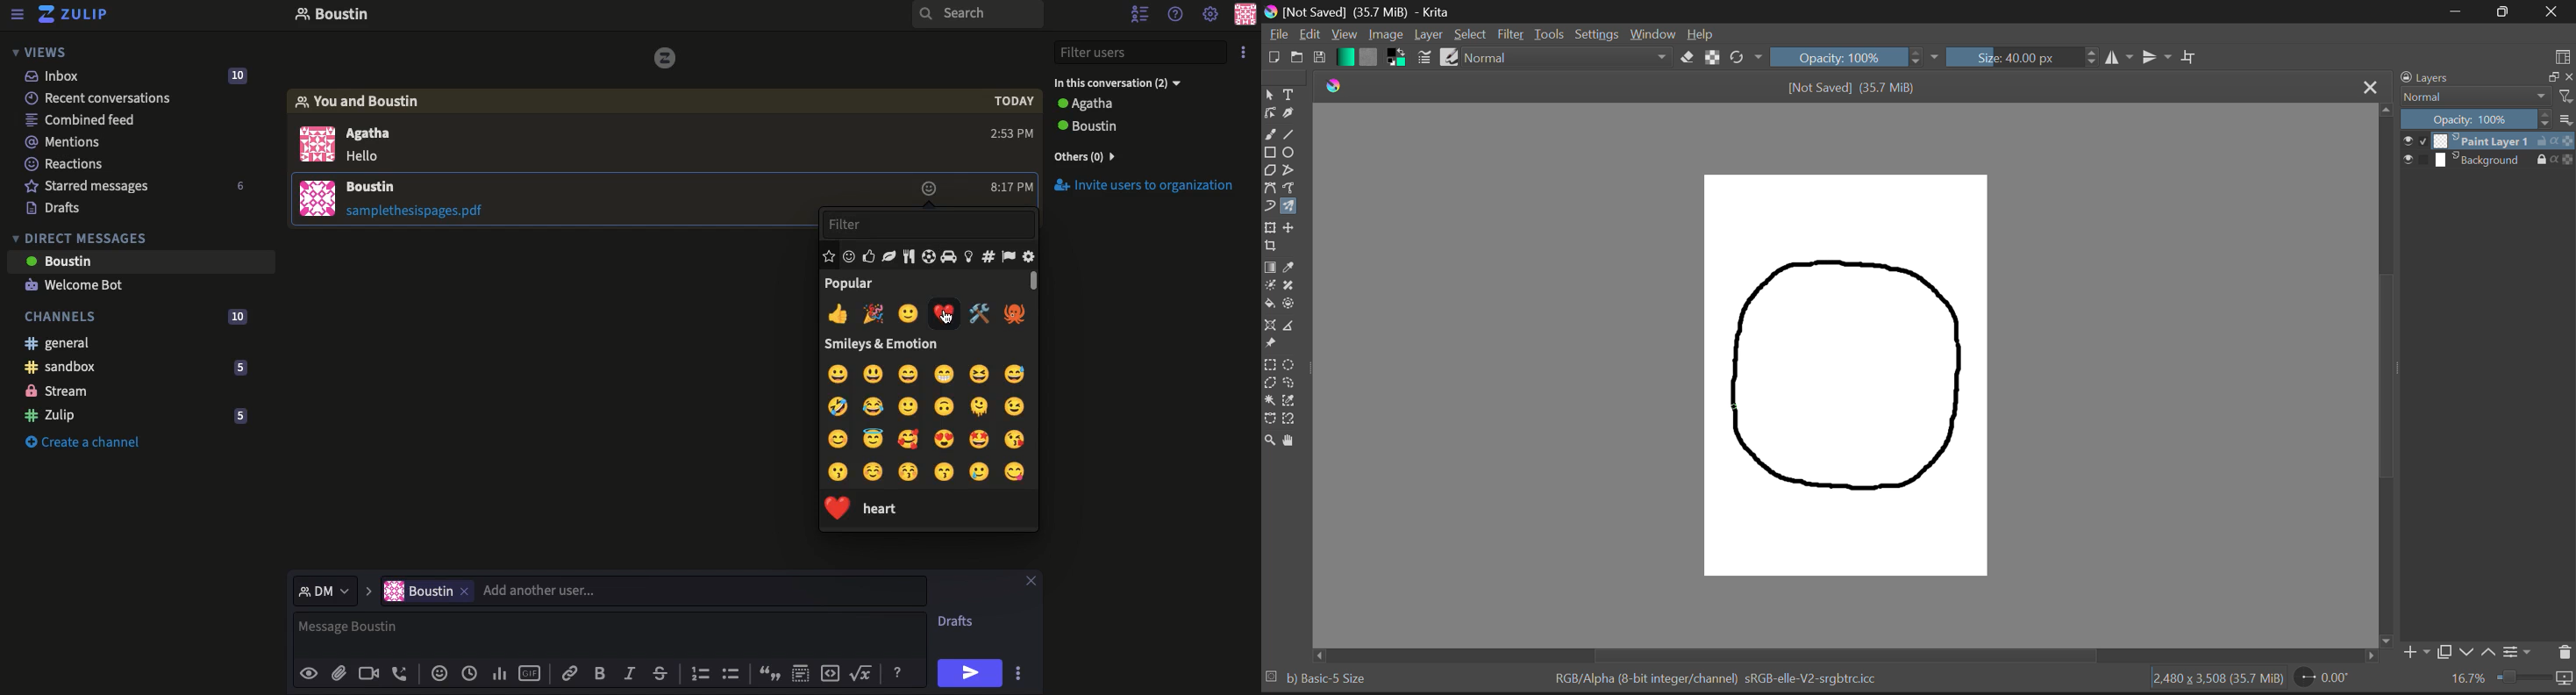 The height and width of the screenshot is (700, 2576). I want to click on Magnetic Curve Selection, so click(1289, 419).